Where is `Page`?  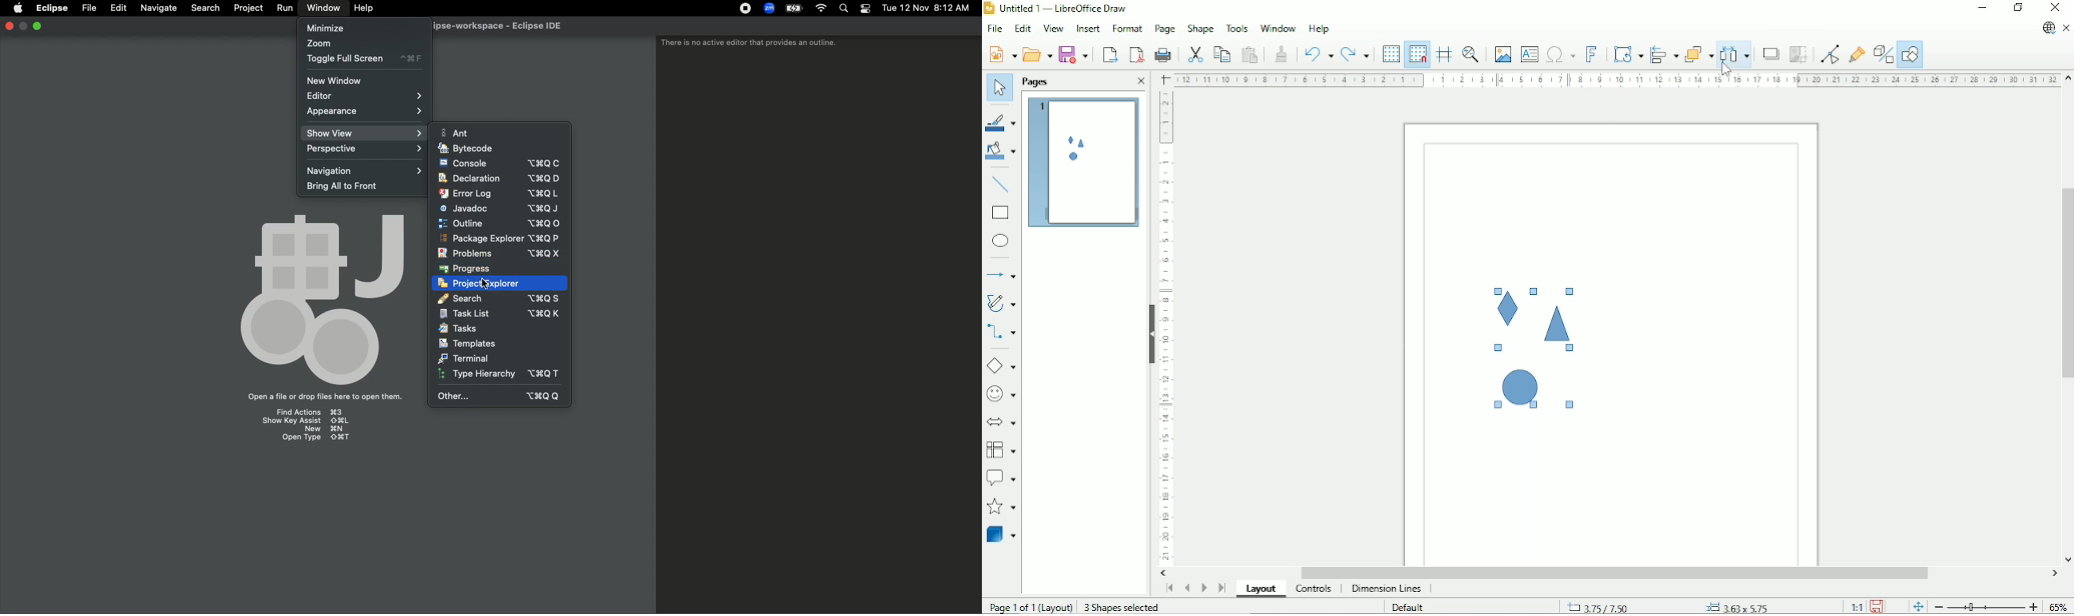
Page is located at coordinates (1165, 29).